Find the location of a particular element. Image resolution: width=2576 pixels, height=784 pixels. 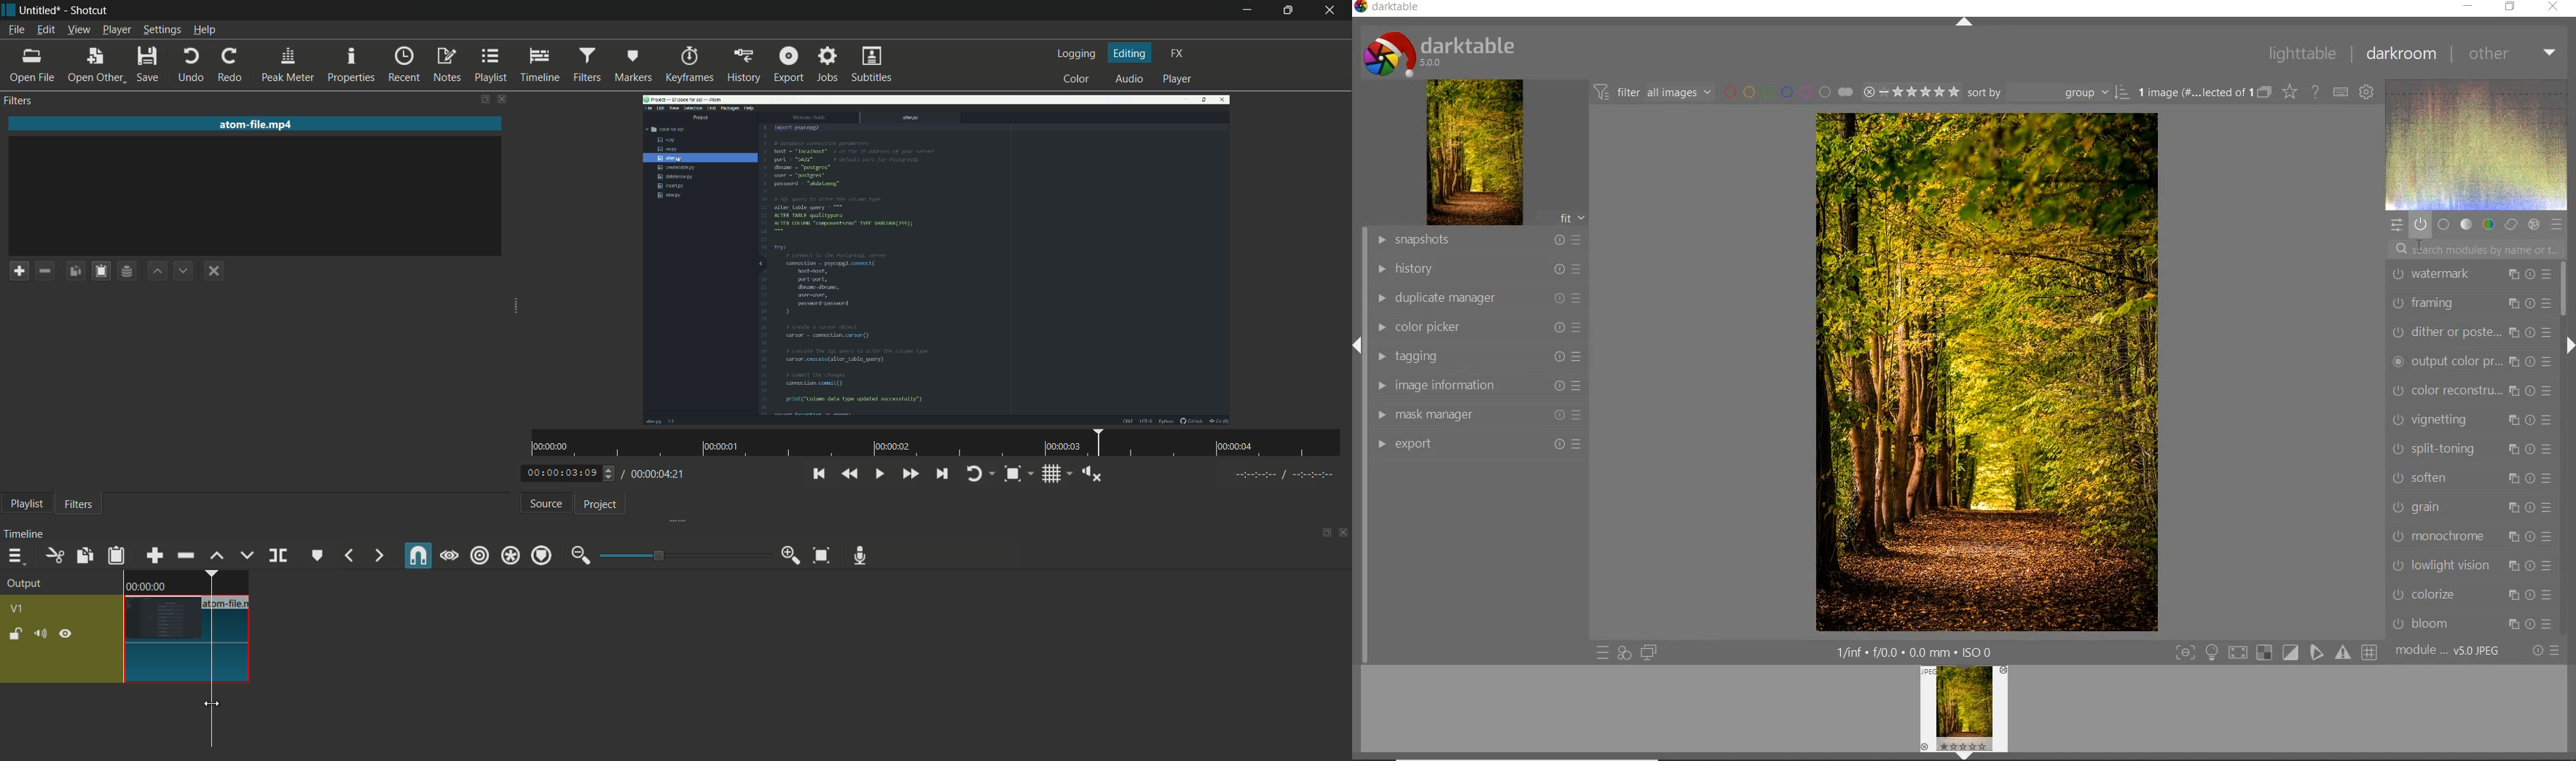

image information is located at coordinates (1476, 385).